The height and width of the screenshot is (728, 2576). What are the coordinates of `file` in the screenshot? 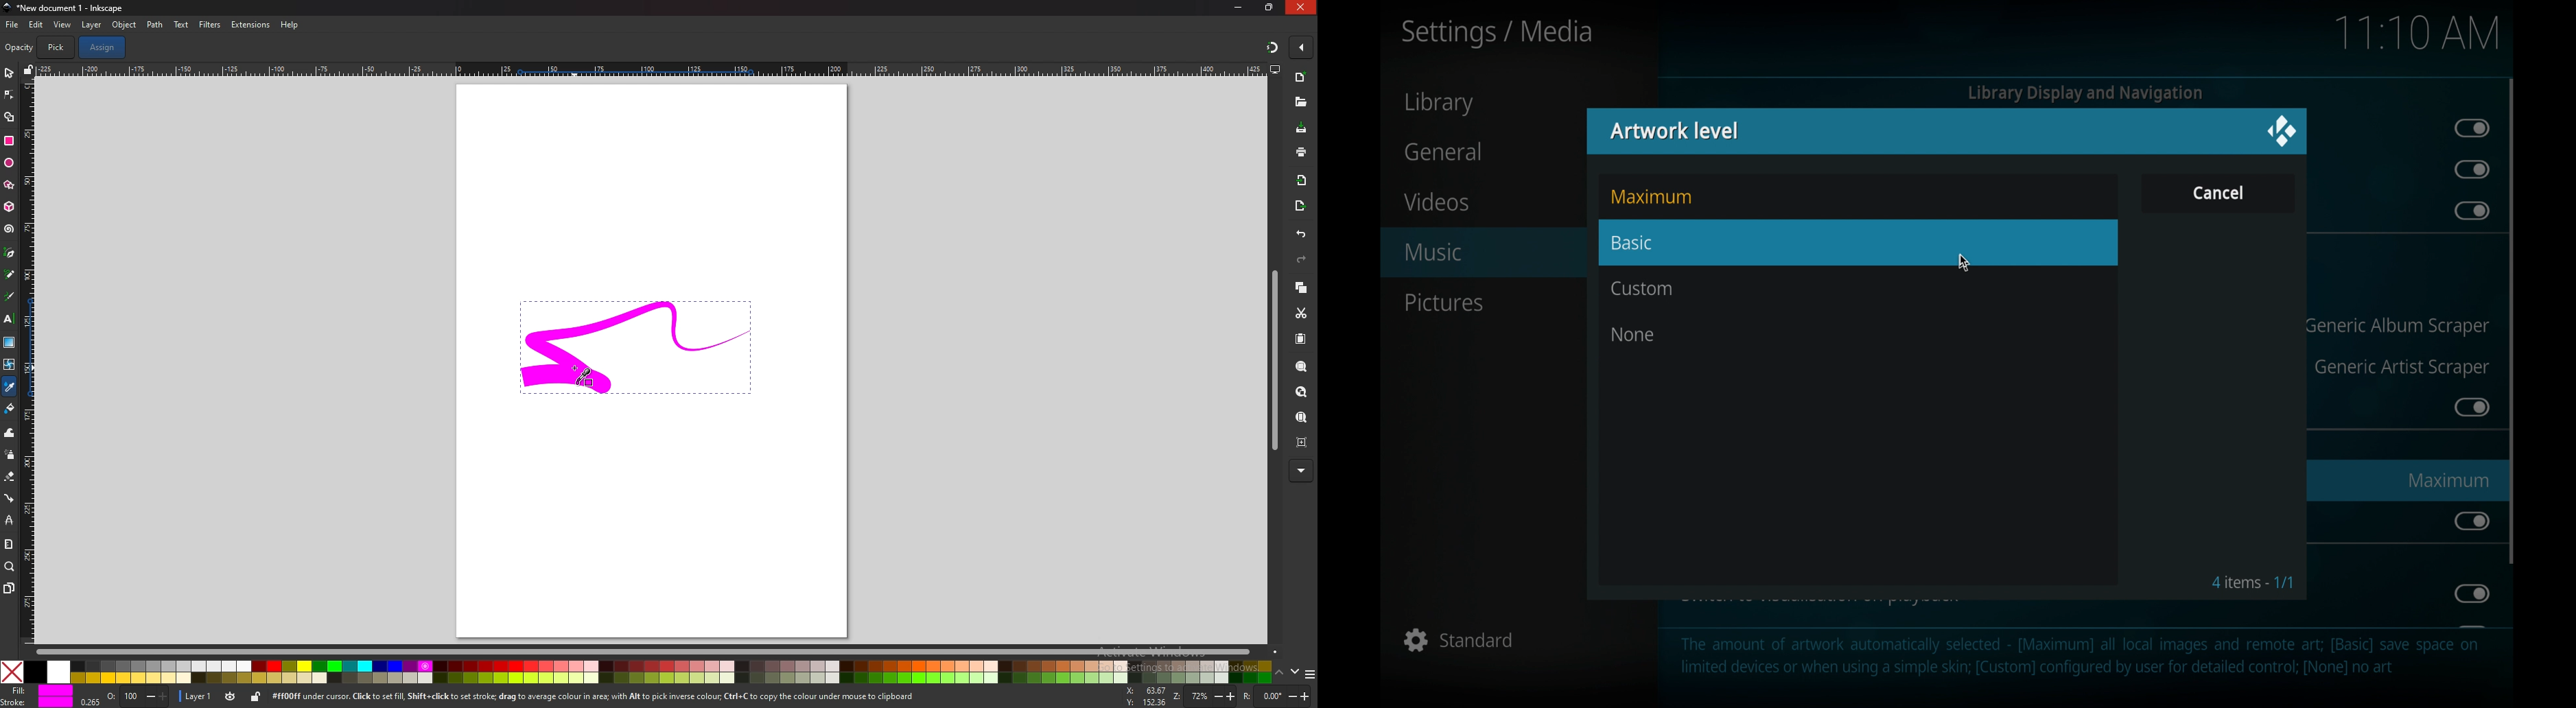 It's located at (12, 25).